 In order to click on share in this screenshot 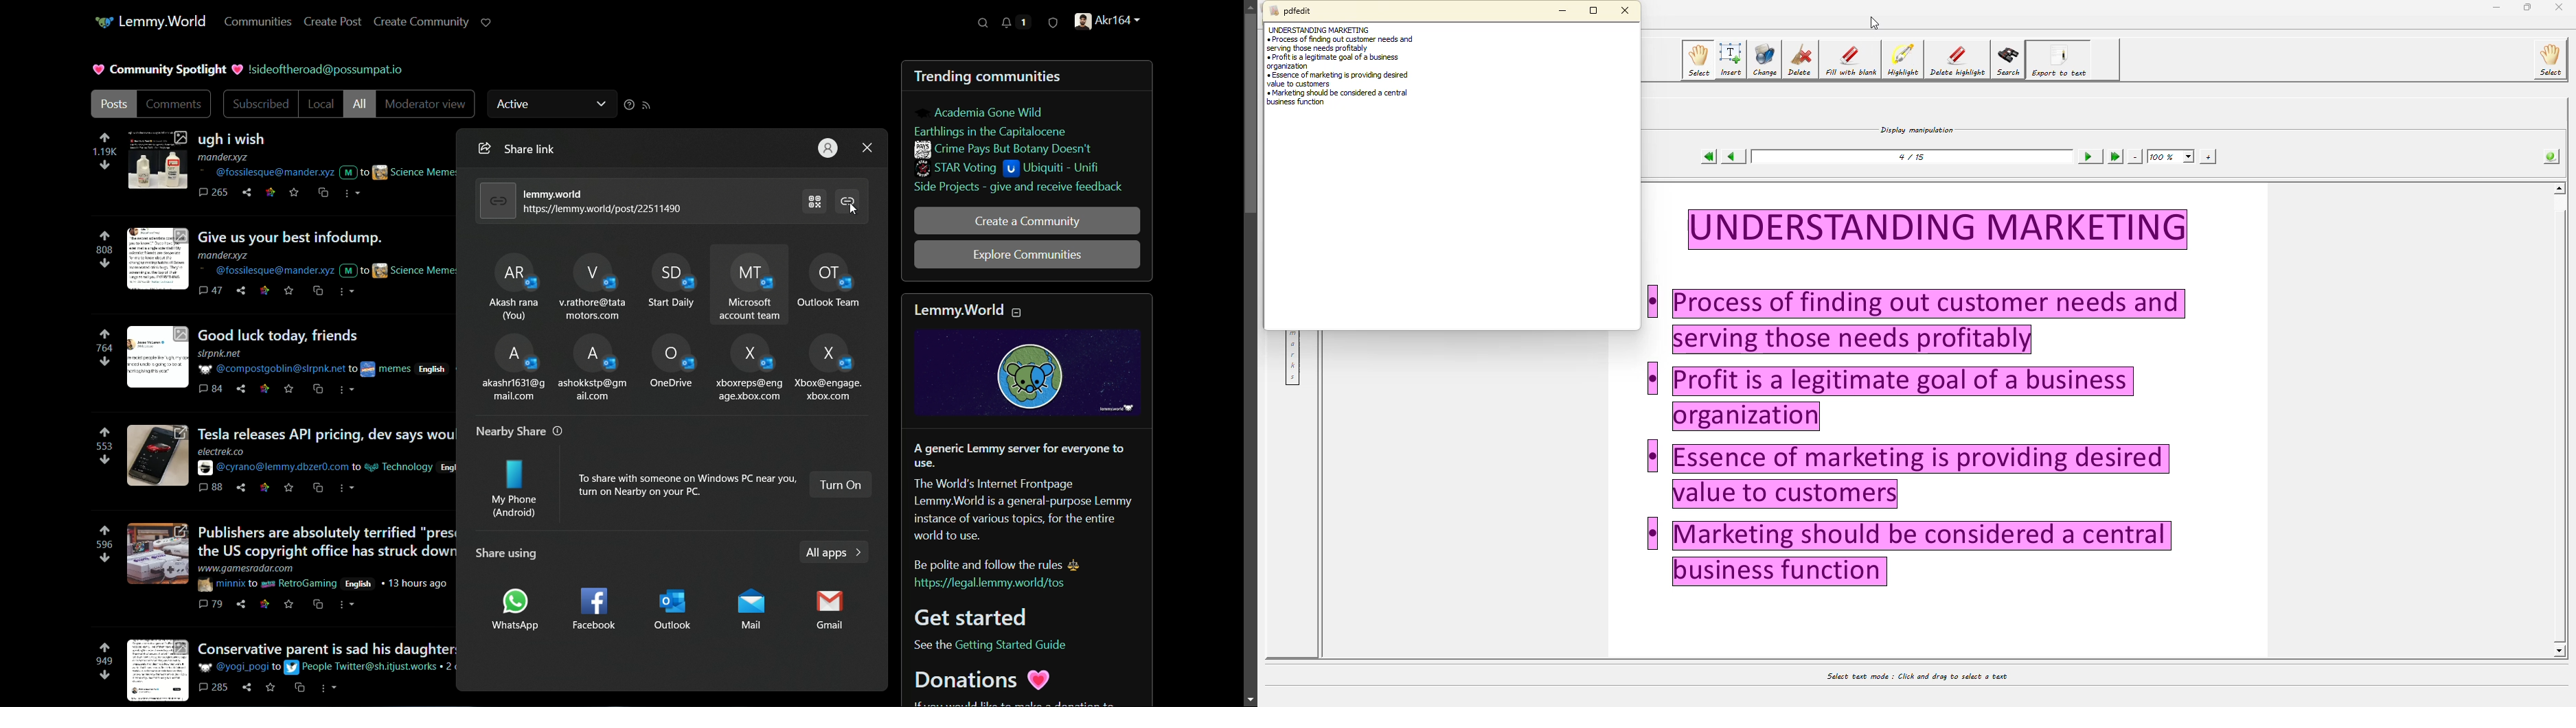, I will do `click(239, 389)`.